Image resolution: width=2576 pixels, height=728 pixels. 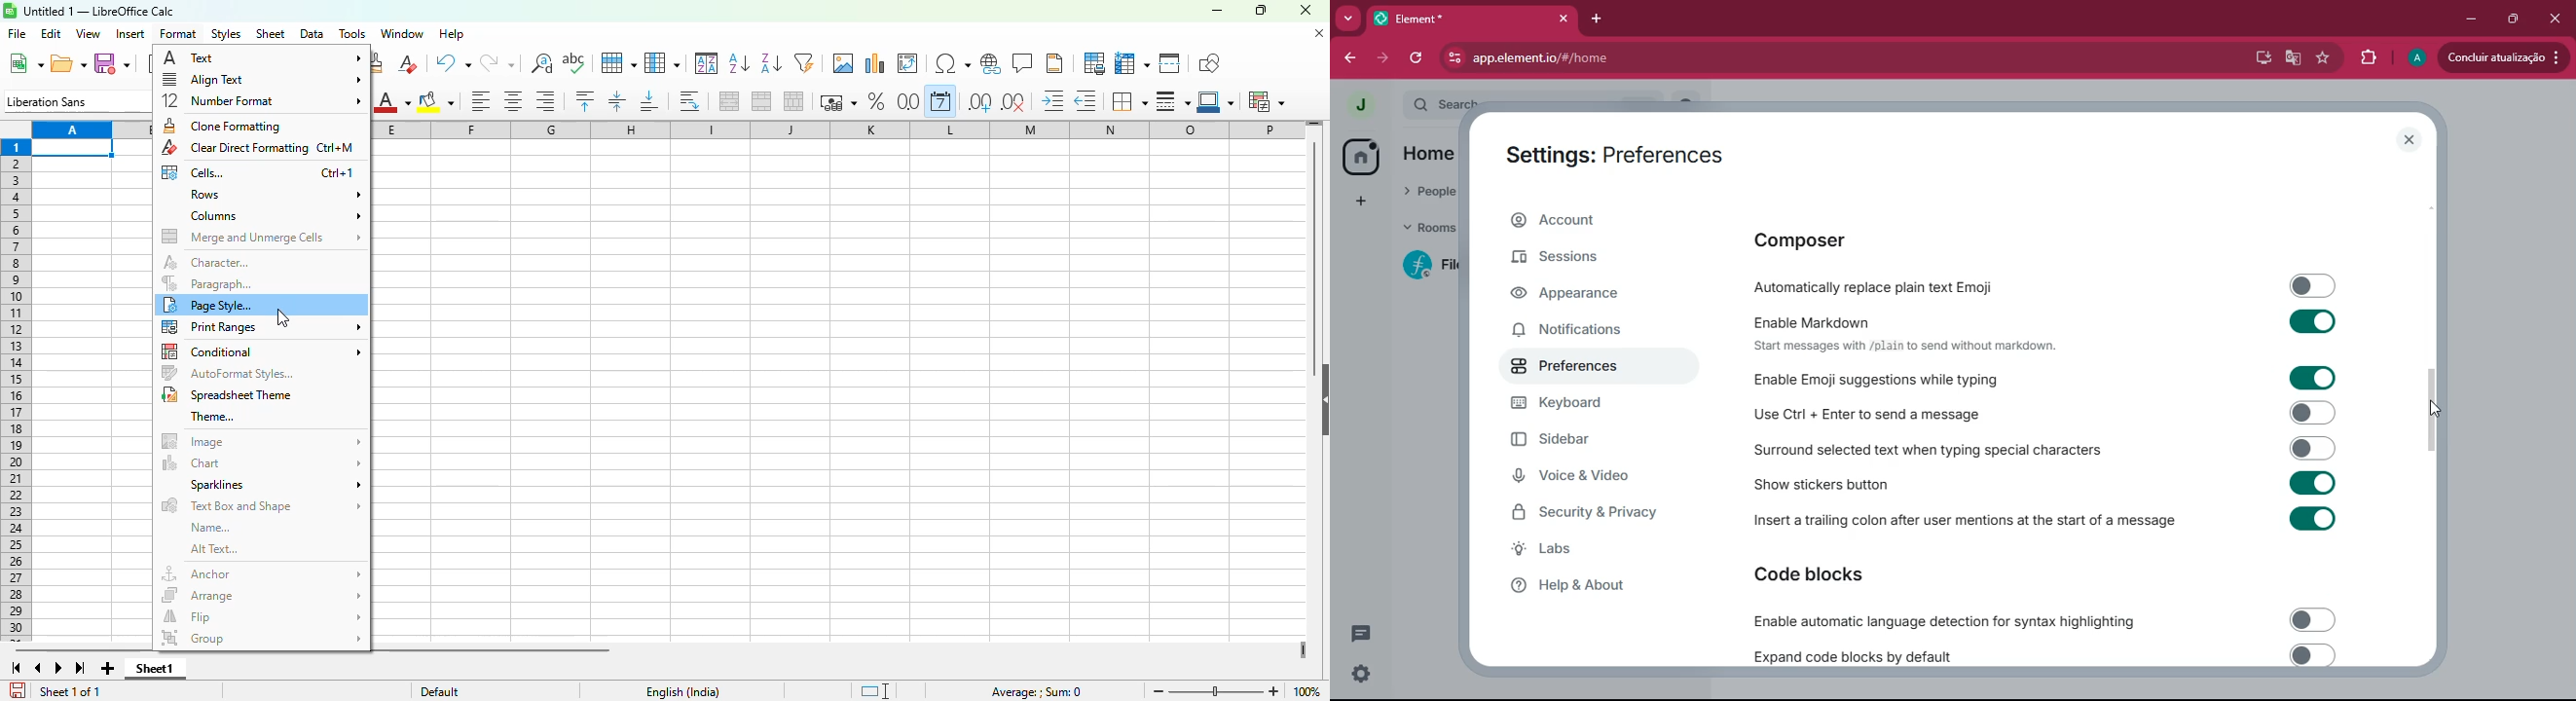 I want to click on favourite, so click(x=2327, y=60).